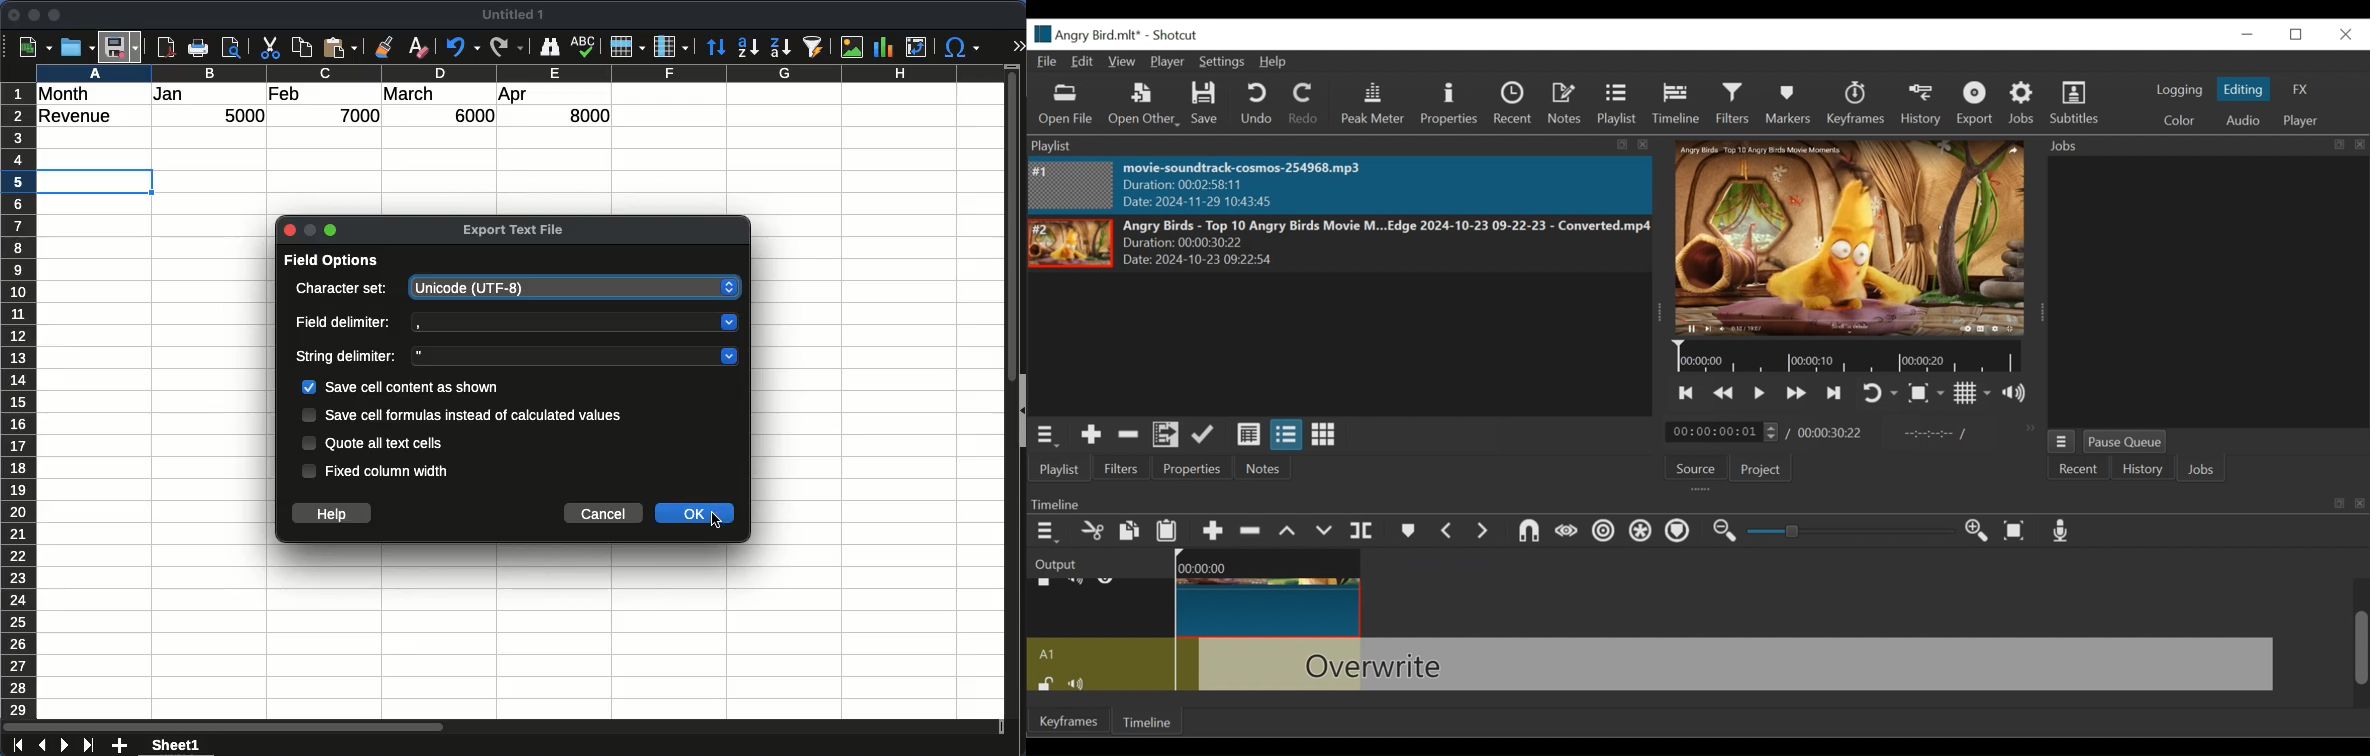 This screenshot has height=756, width=2380. I want to click on Cursor, so click(715, 522).